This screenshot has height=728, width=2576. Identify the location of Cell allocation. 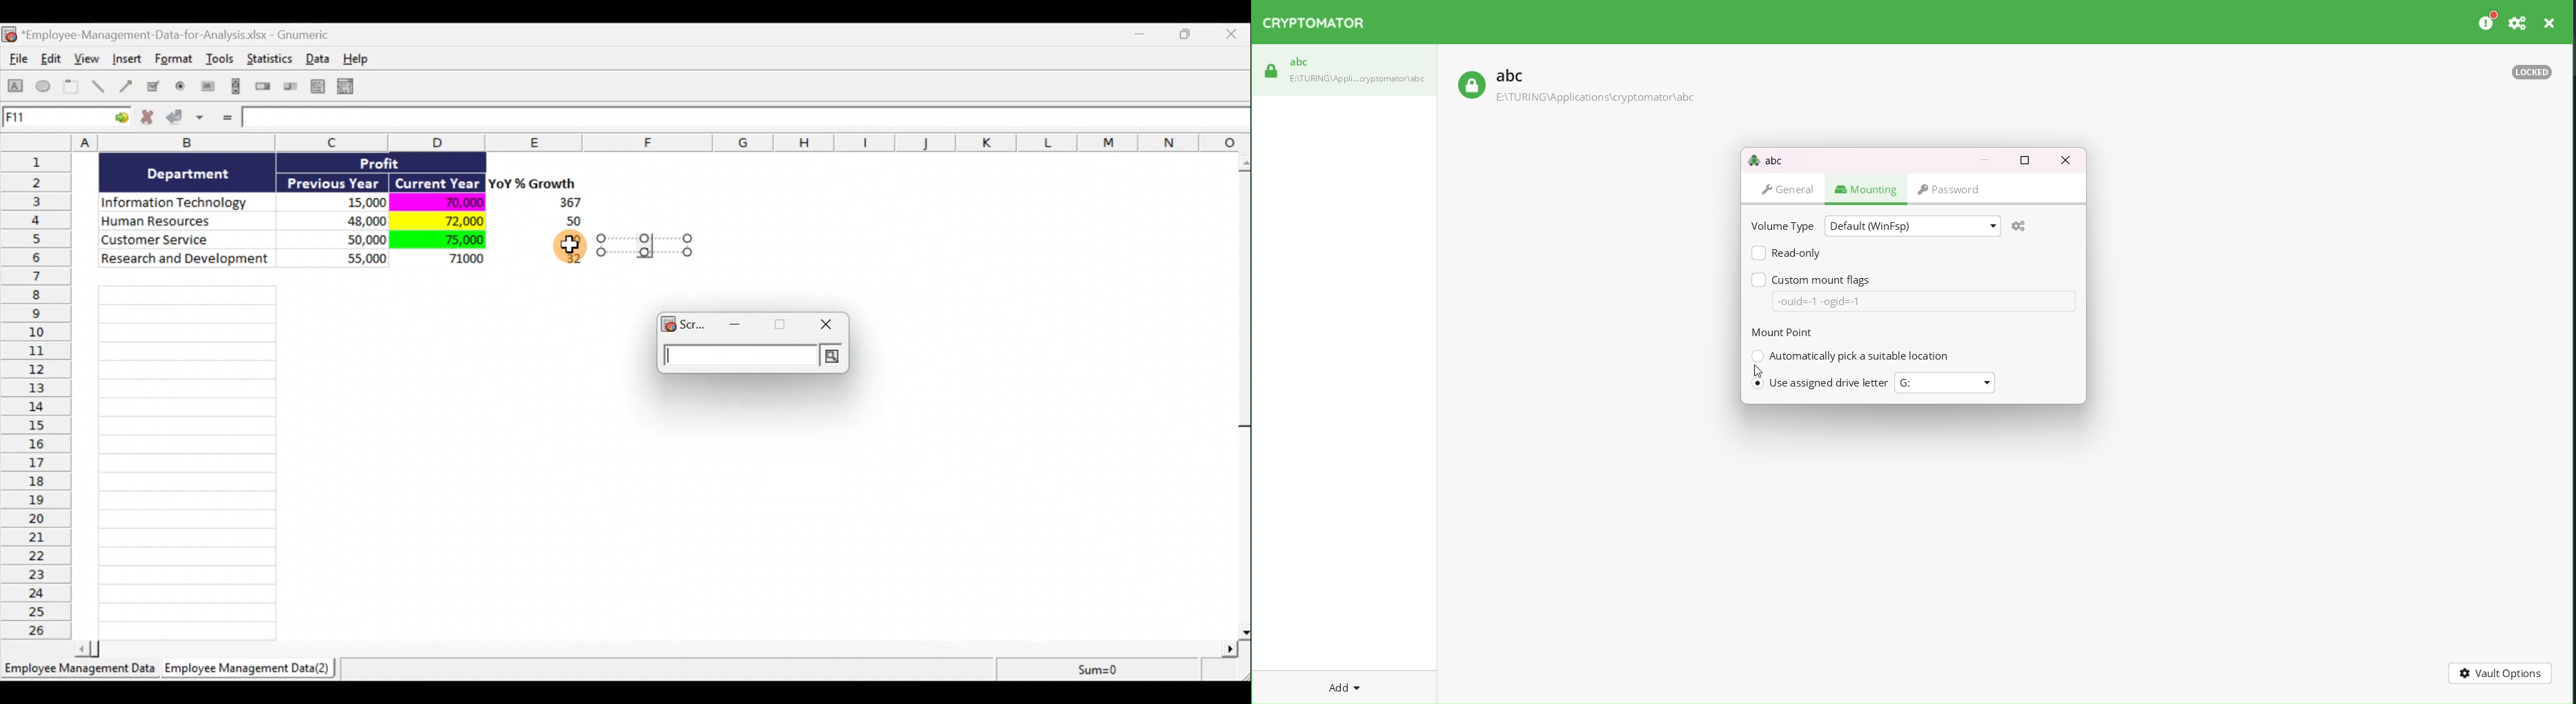
(66, 119).